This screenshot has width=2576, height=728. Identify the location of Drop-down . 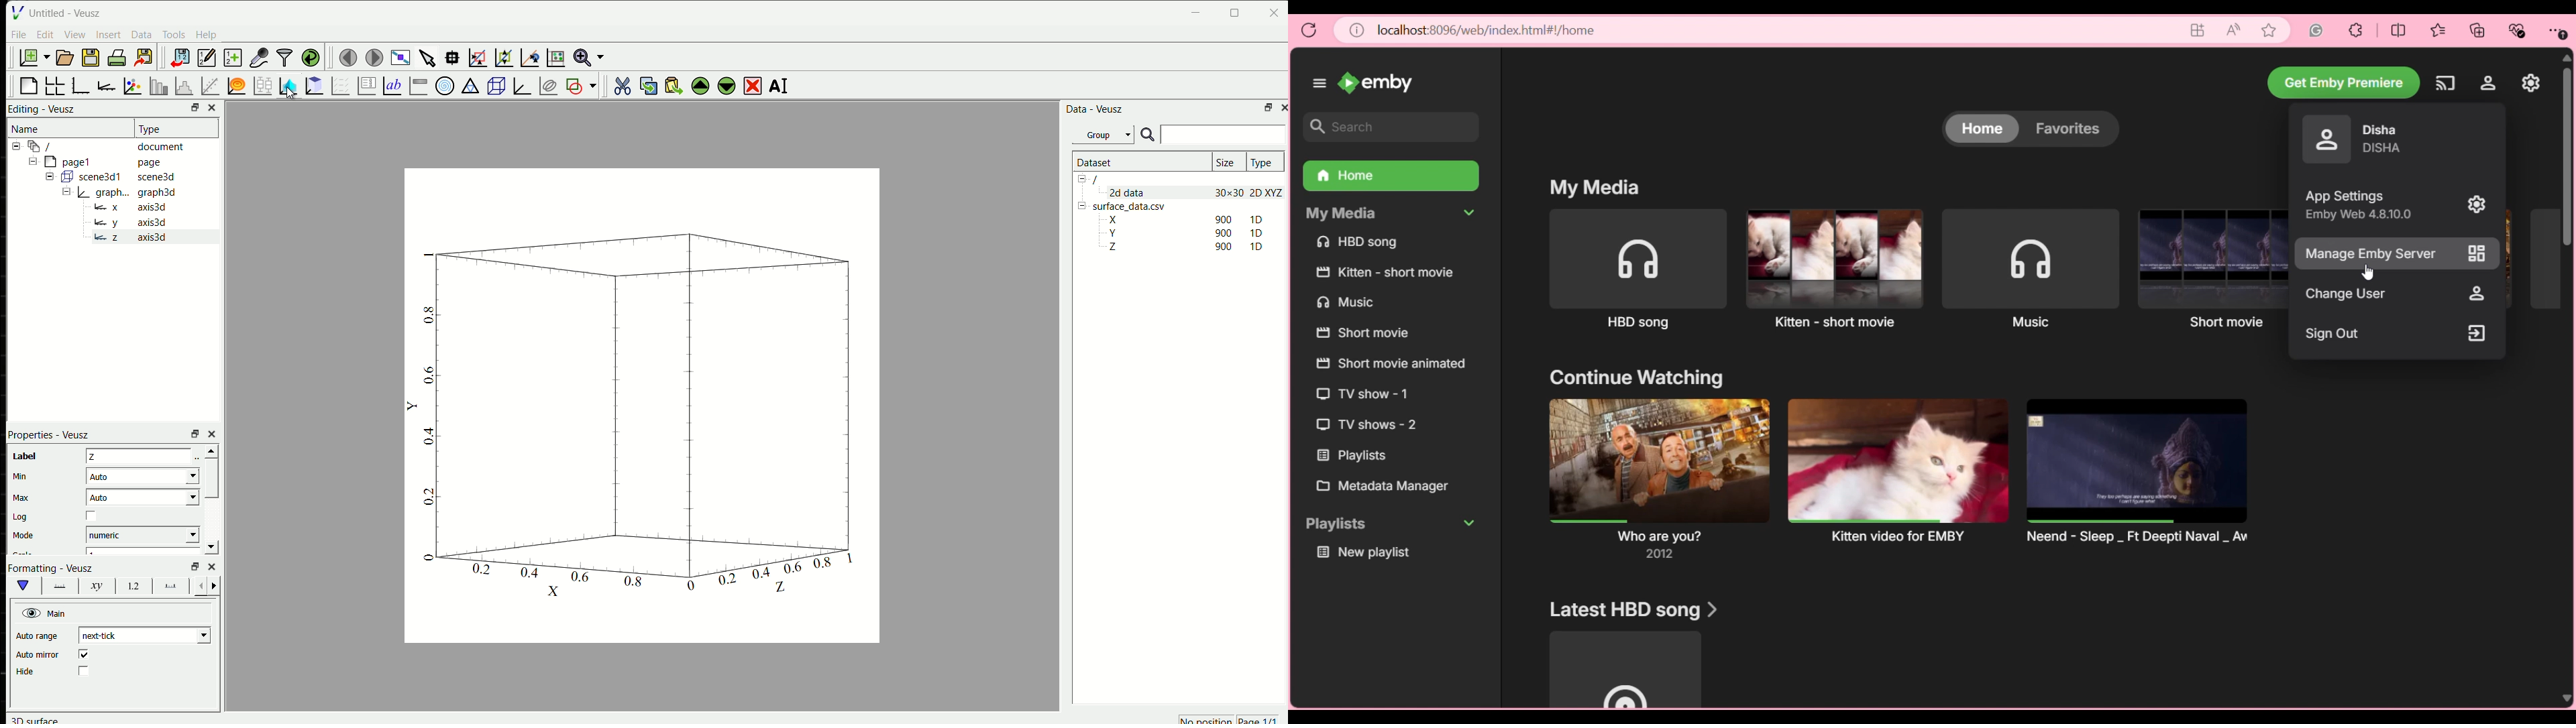
(193, 476).